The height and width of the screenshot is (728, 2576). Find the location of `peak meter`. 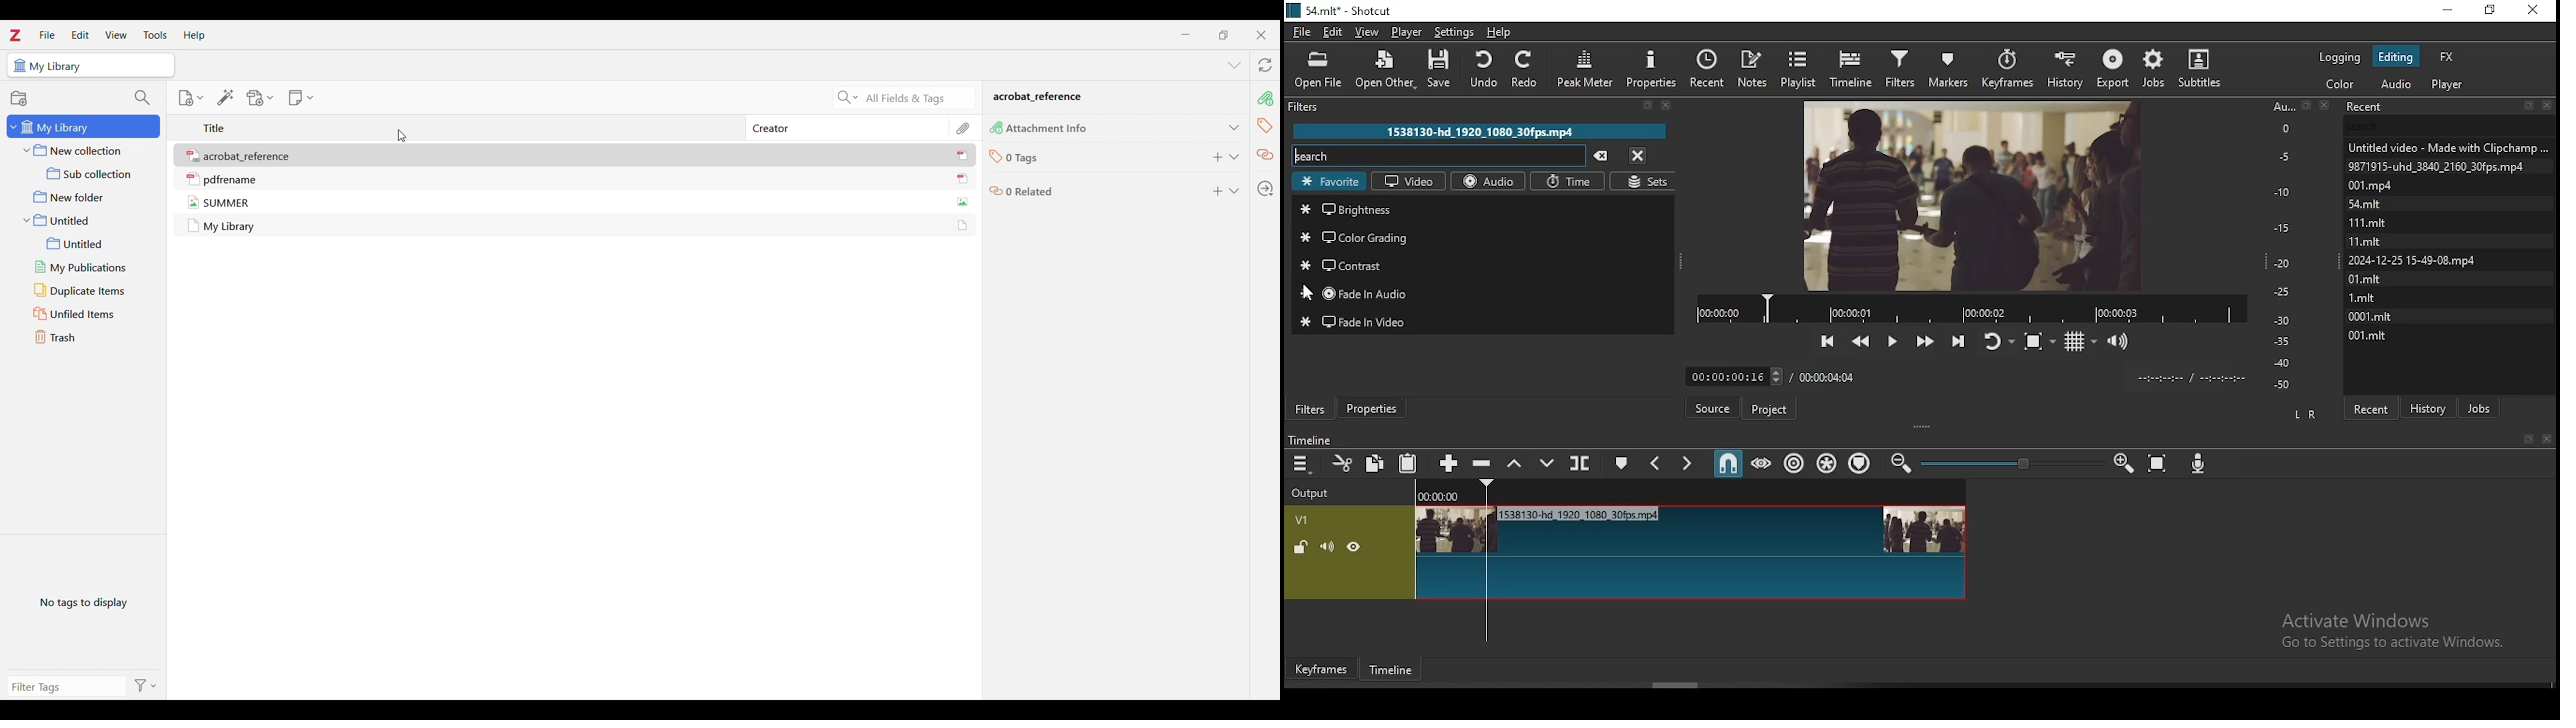

peak meter is located at coordinates (1651, 68).